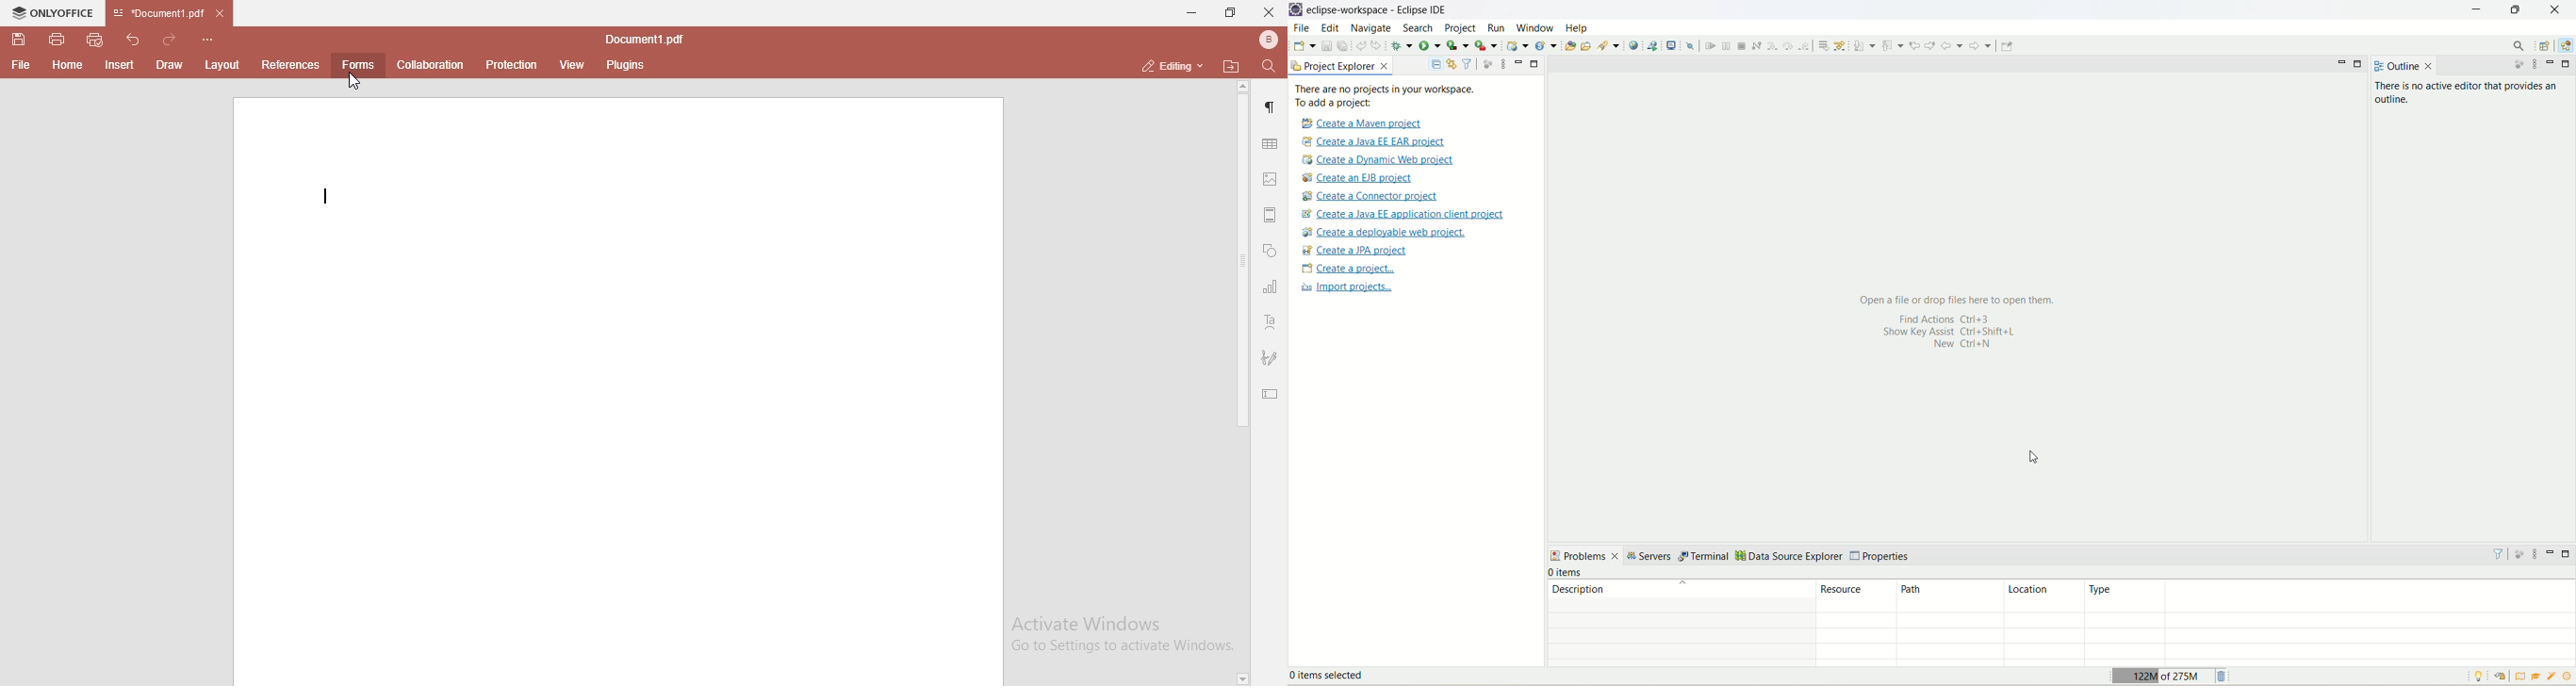 The image size is (2576, 700). Describe the element at coordinates (1347, 269) in the screenshot. I see `create a project` at that location.